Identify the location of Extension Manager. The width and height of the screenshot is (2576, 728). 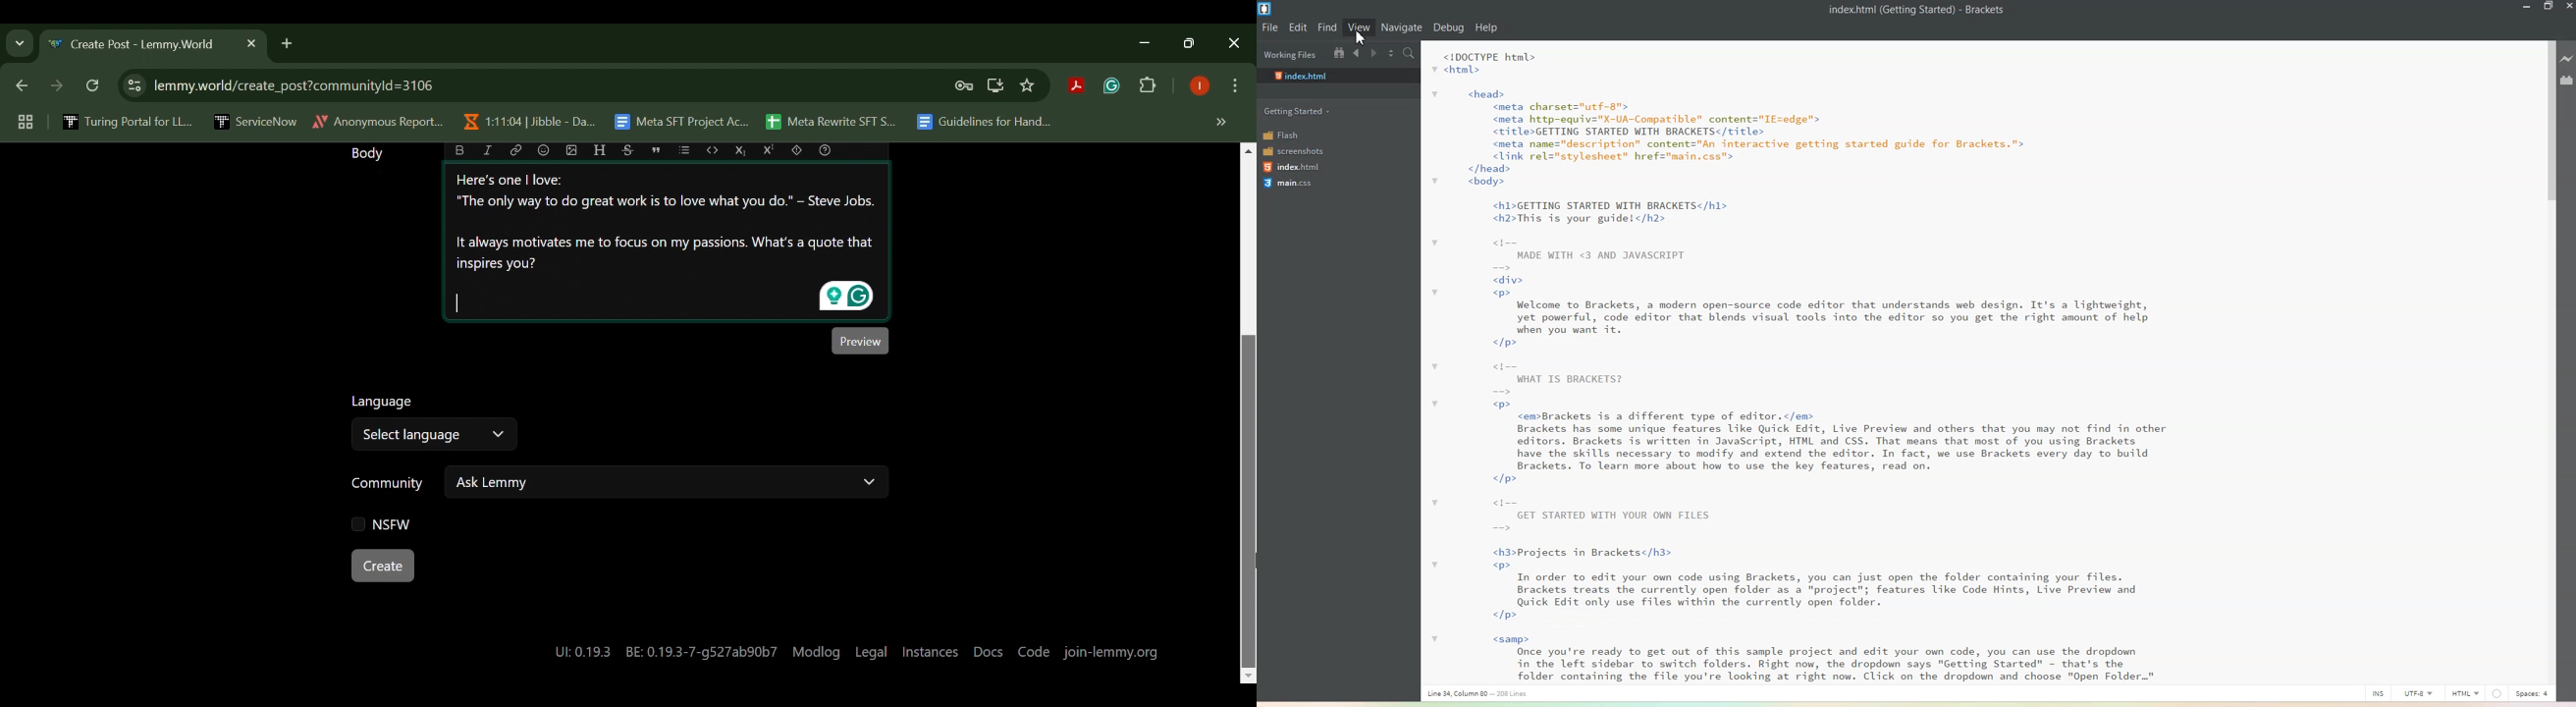
(2568, 80).